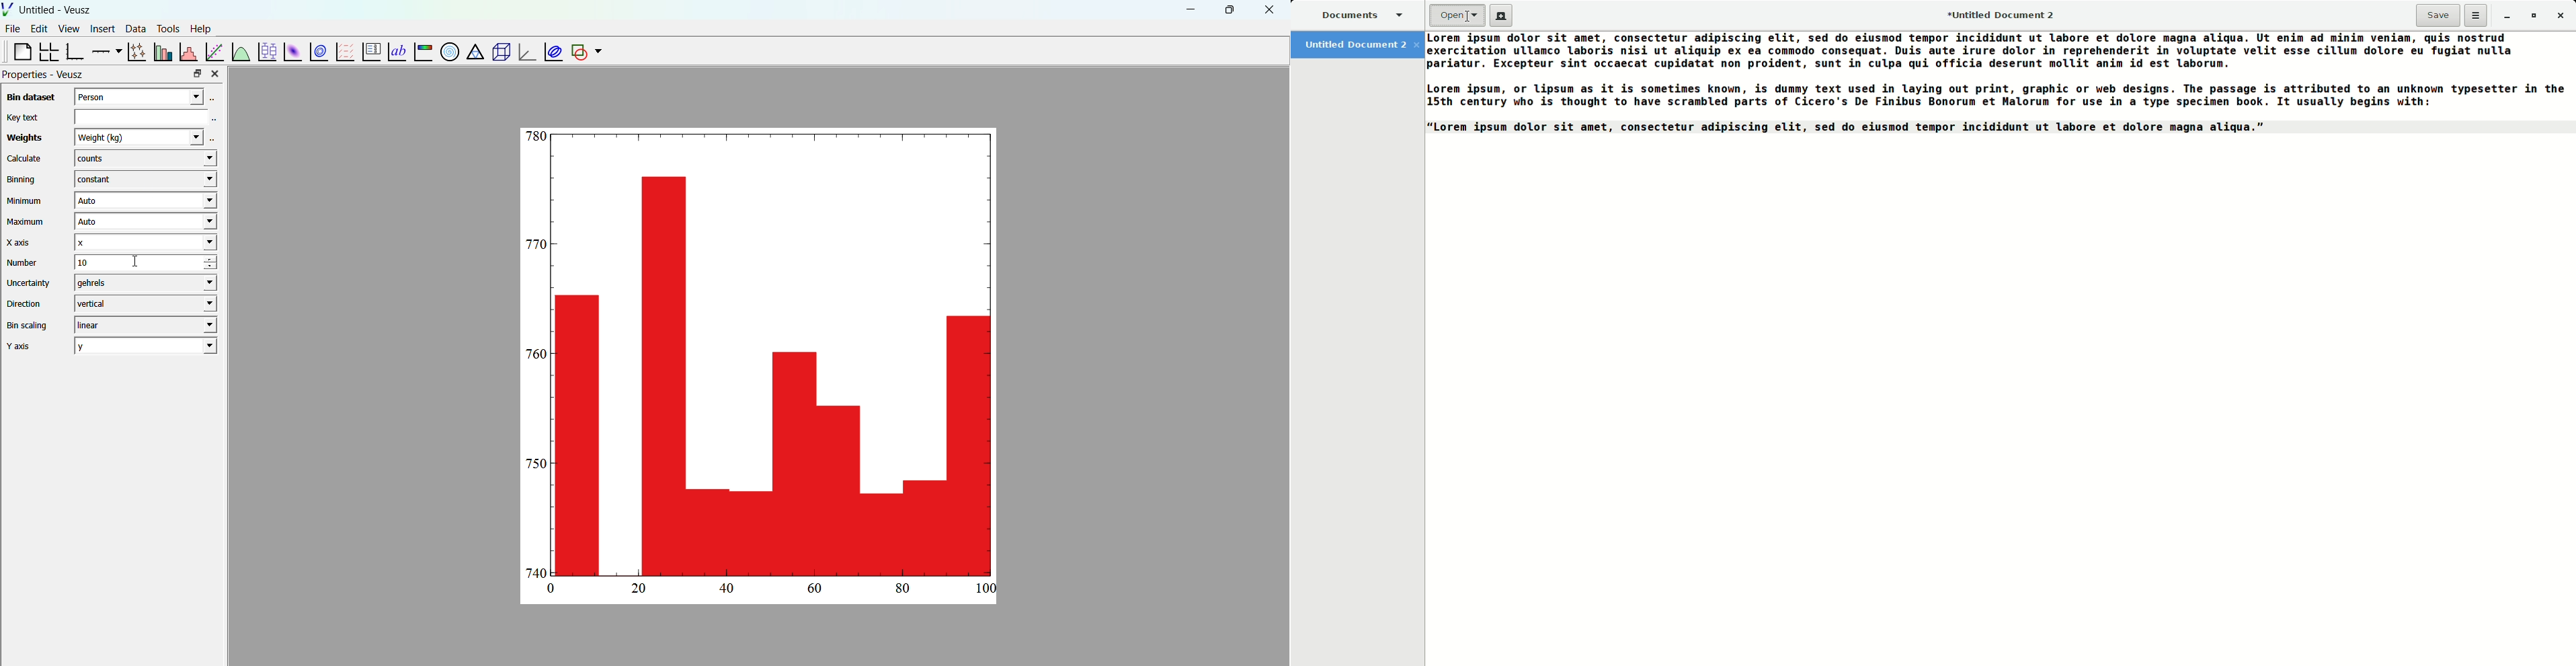  Describe the element at coordinates (100, 28) in the screenshot. I see `insert` at that location.